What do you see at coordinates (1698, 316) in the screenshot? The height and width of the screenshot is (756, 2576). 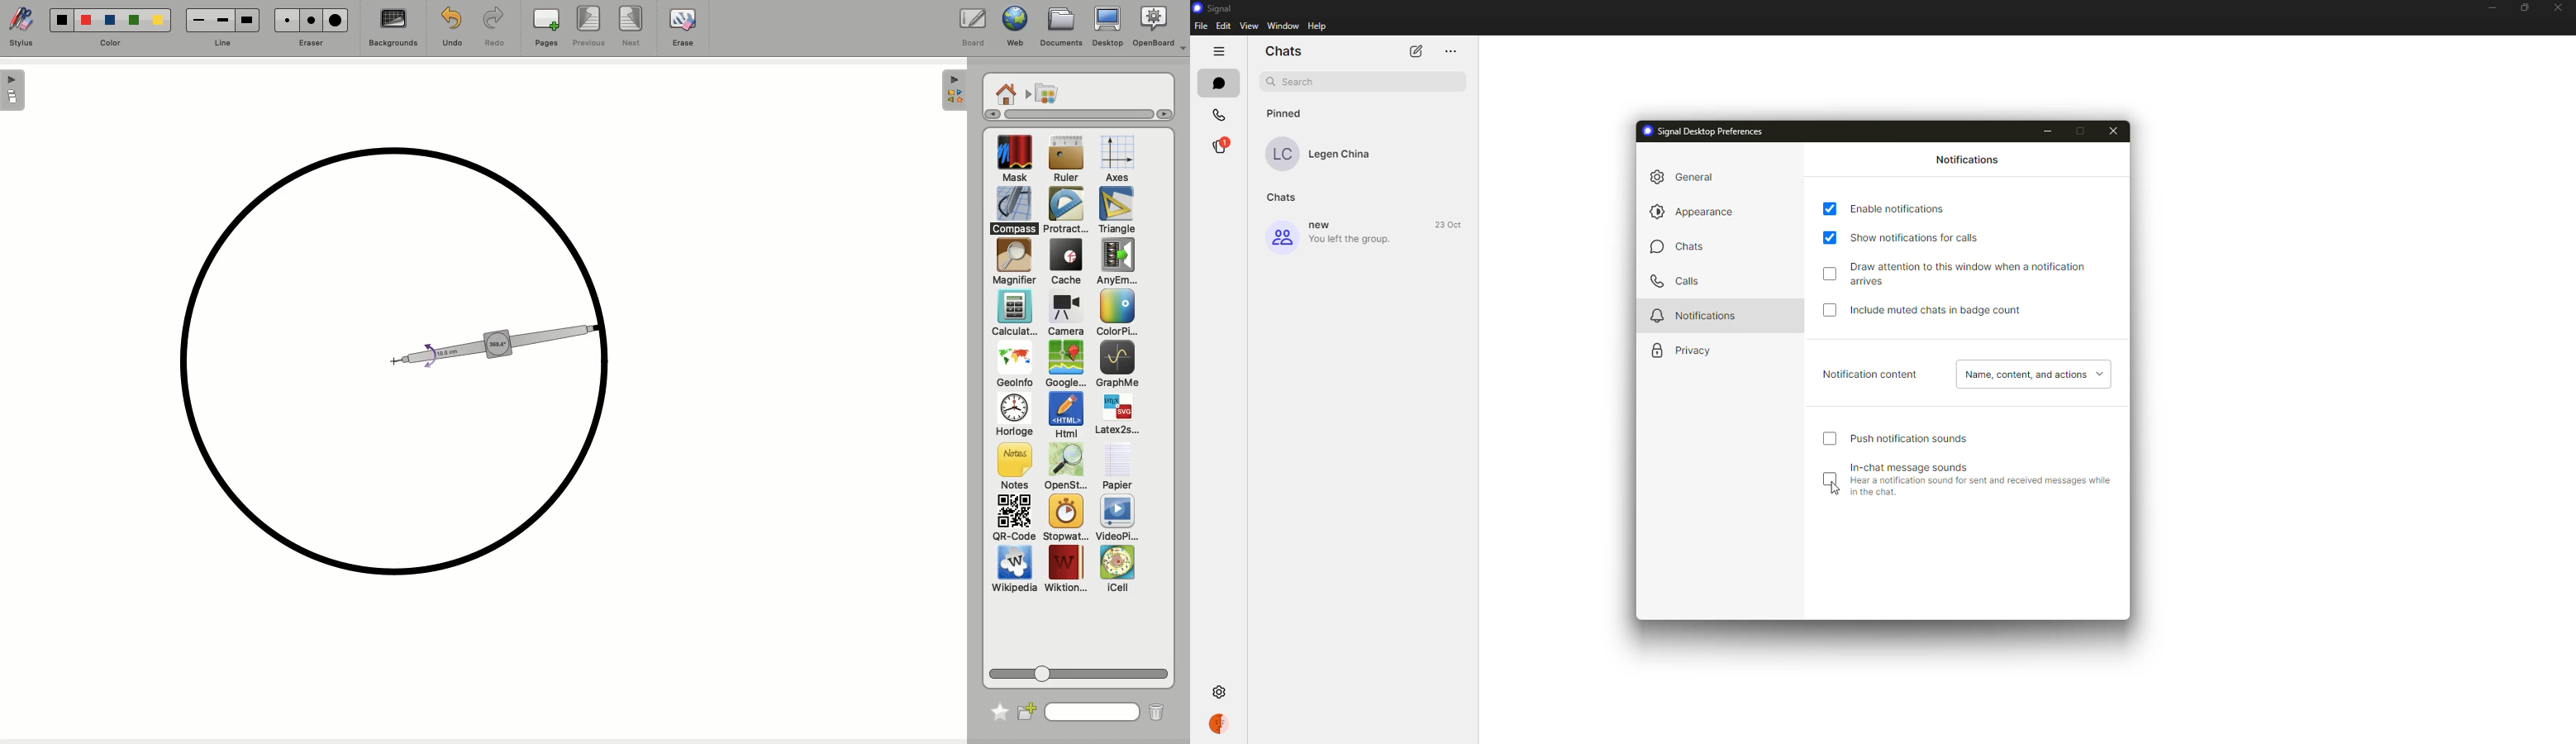 I see `notifications` at bounding box center [1698, 316].